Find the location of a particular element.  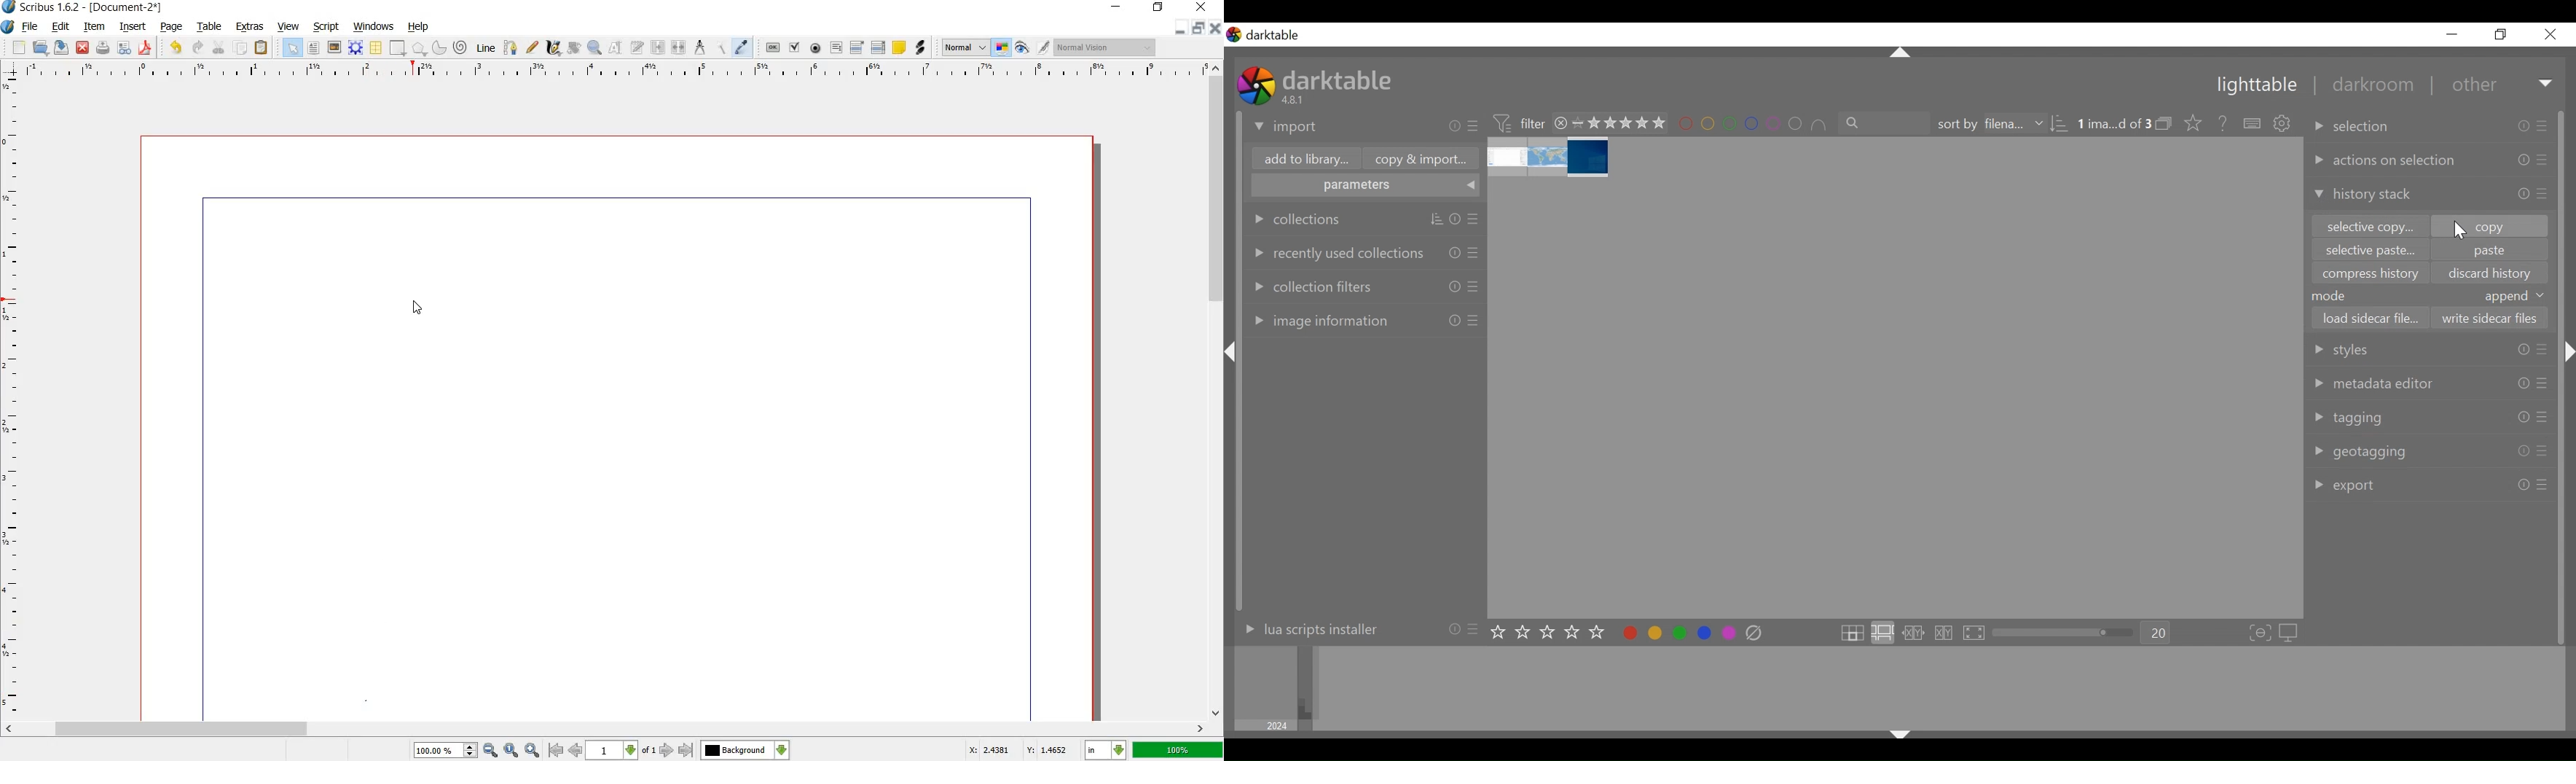

PAGE is located at coordinates (170, 28).